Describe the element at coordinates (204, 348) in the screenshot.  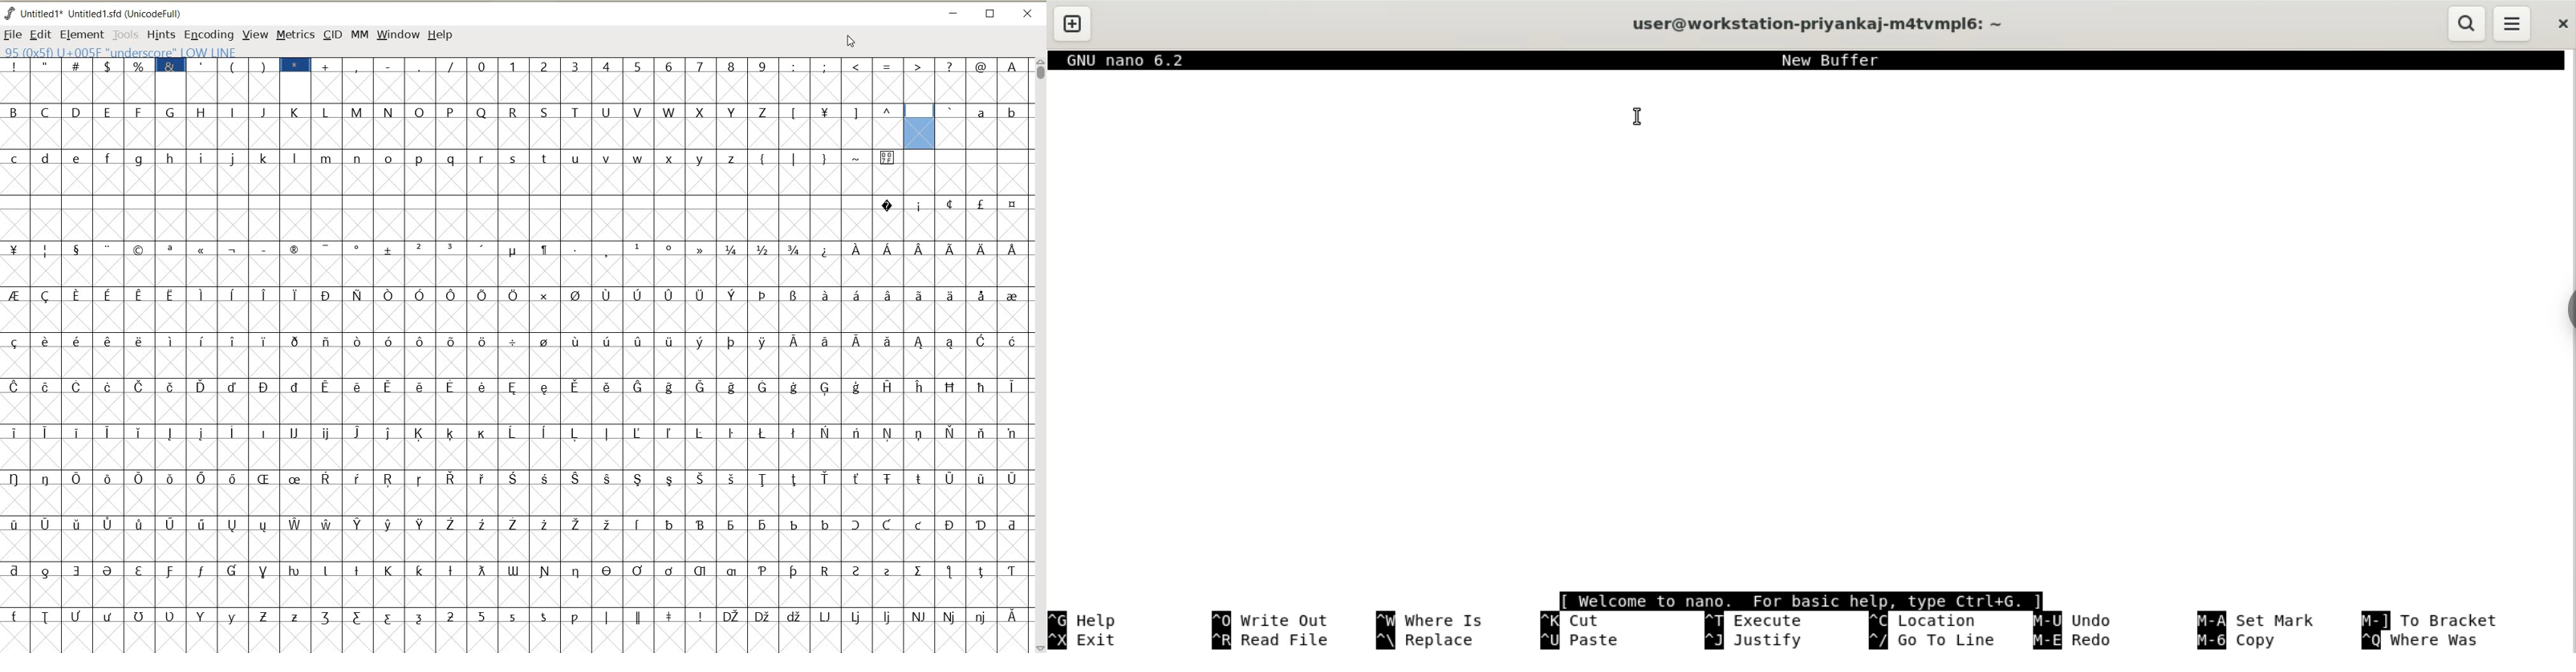
I see `GLYPHY CHARACTERS` at that location.